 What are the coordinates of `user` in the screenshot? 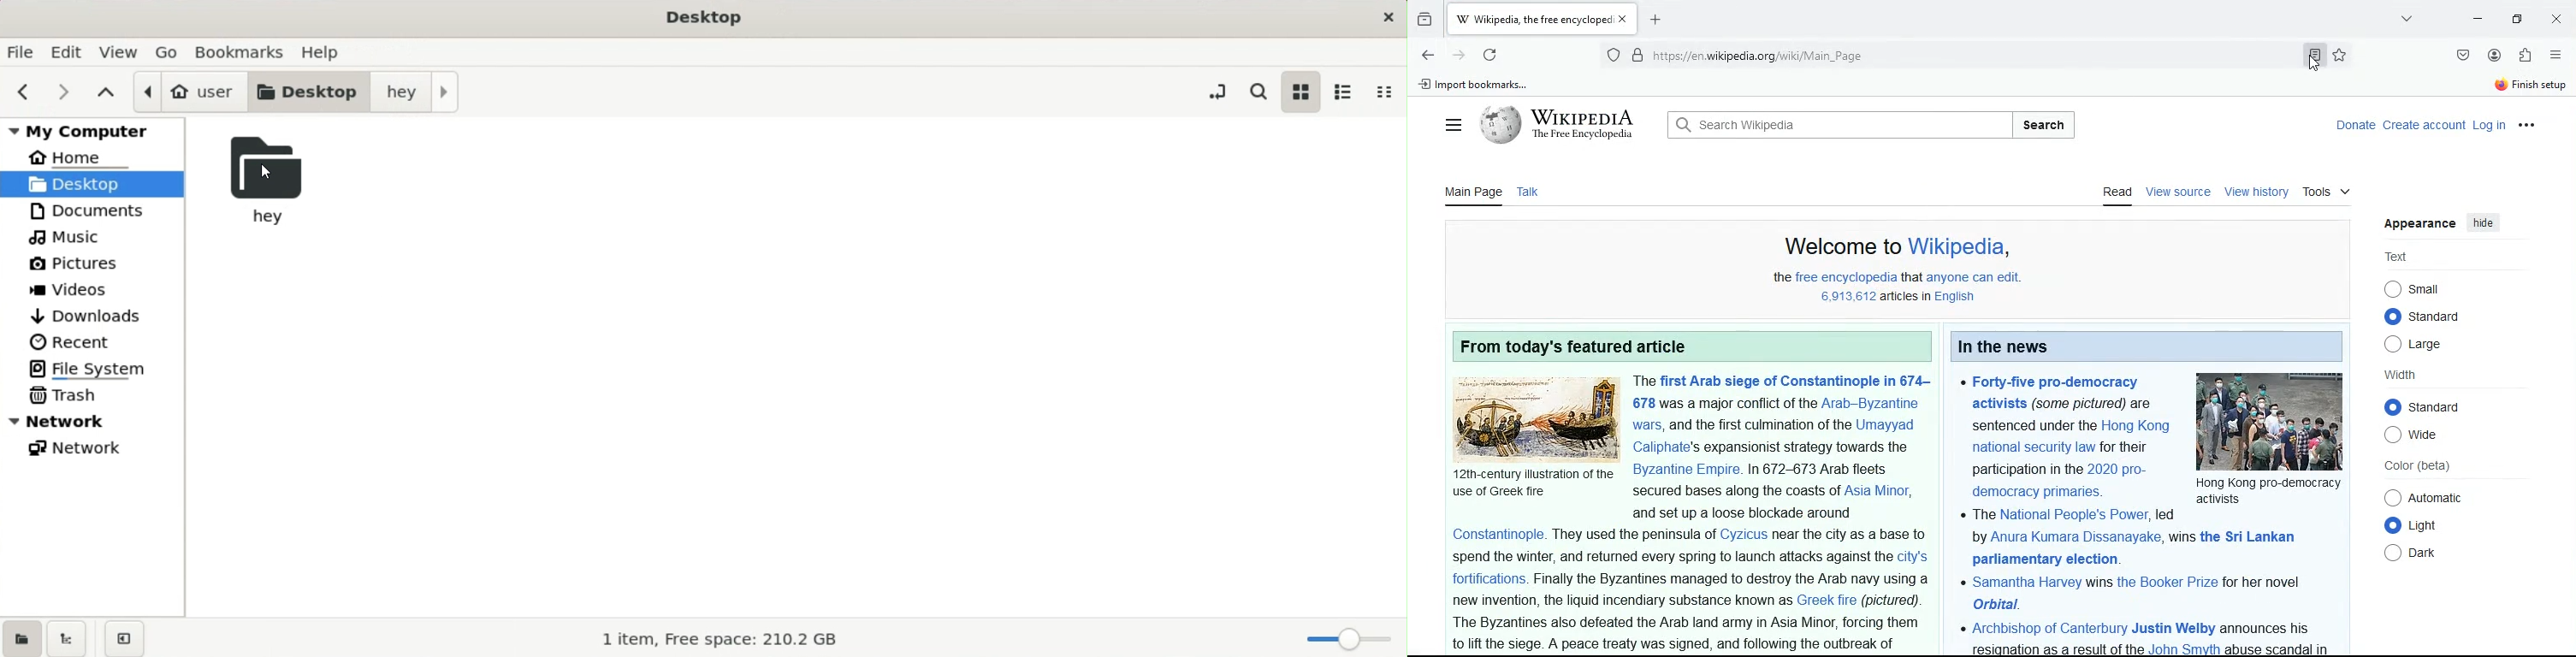 It's located at (189, 91).